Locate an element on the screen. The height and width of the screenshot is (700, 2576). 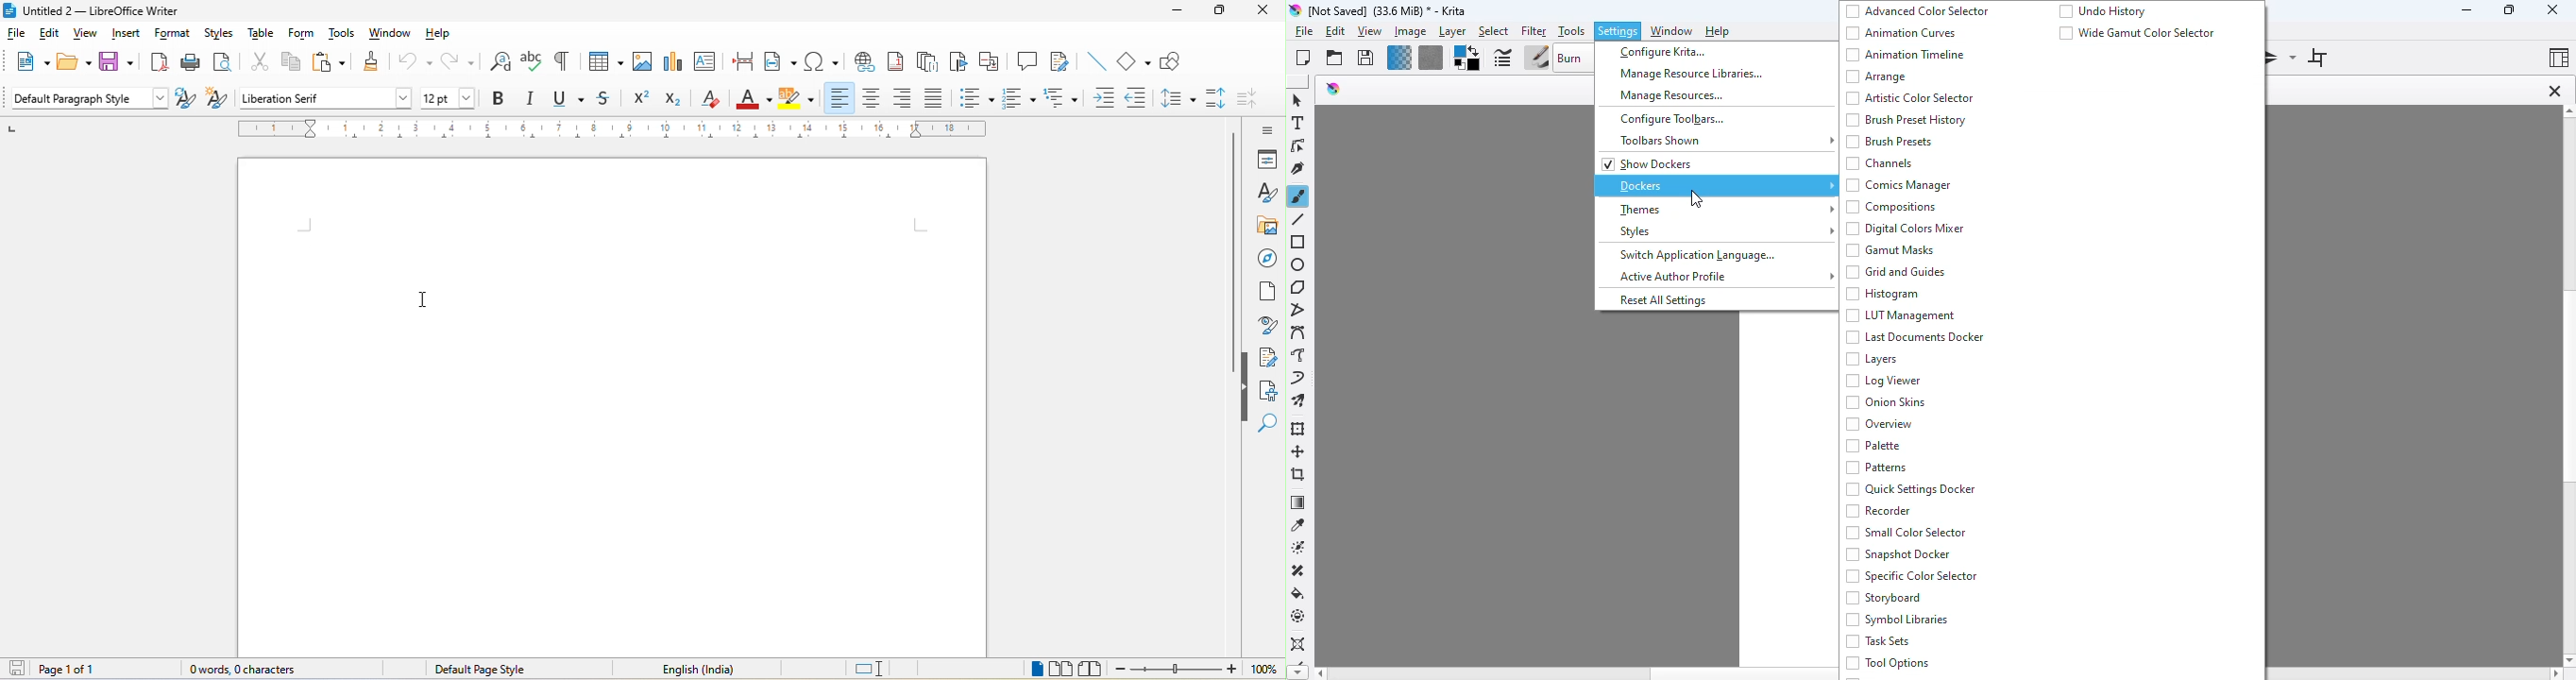
draw a gradient is located at coordinates (1298, 502).